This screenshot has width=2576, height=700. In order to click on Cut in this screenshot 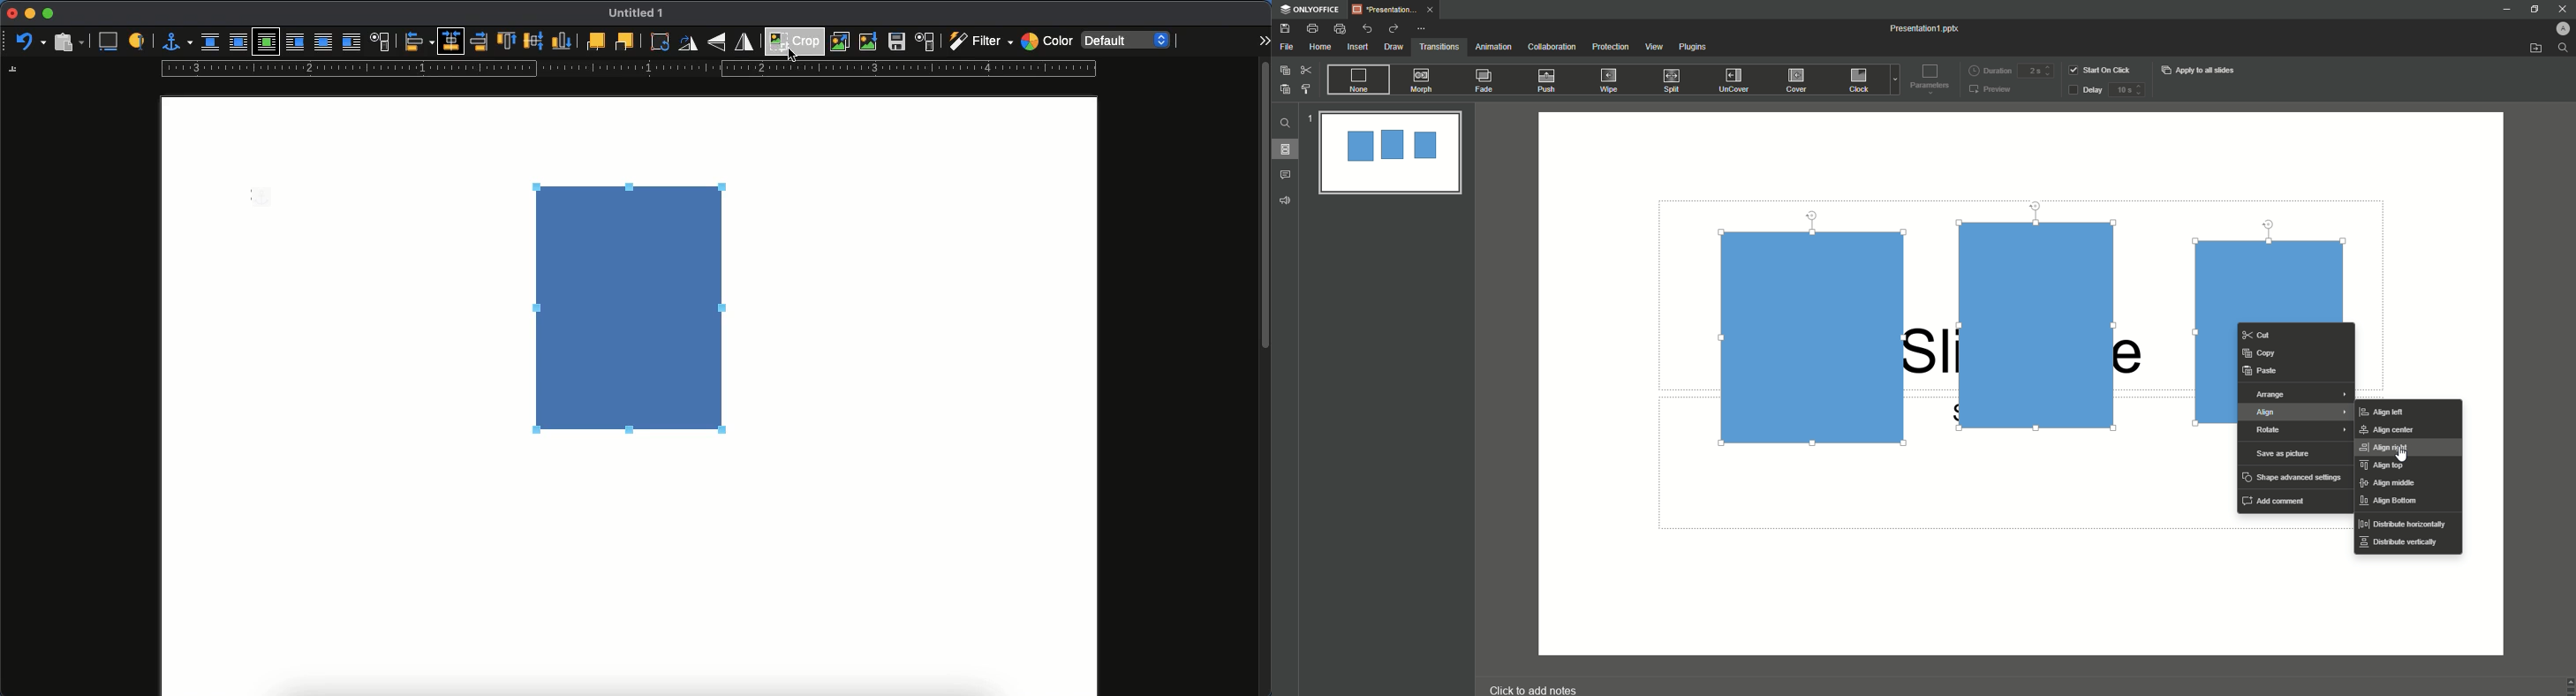, I will do `click(2275, 335)`.